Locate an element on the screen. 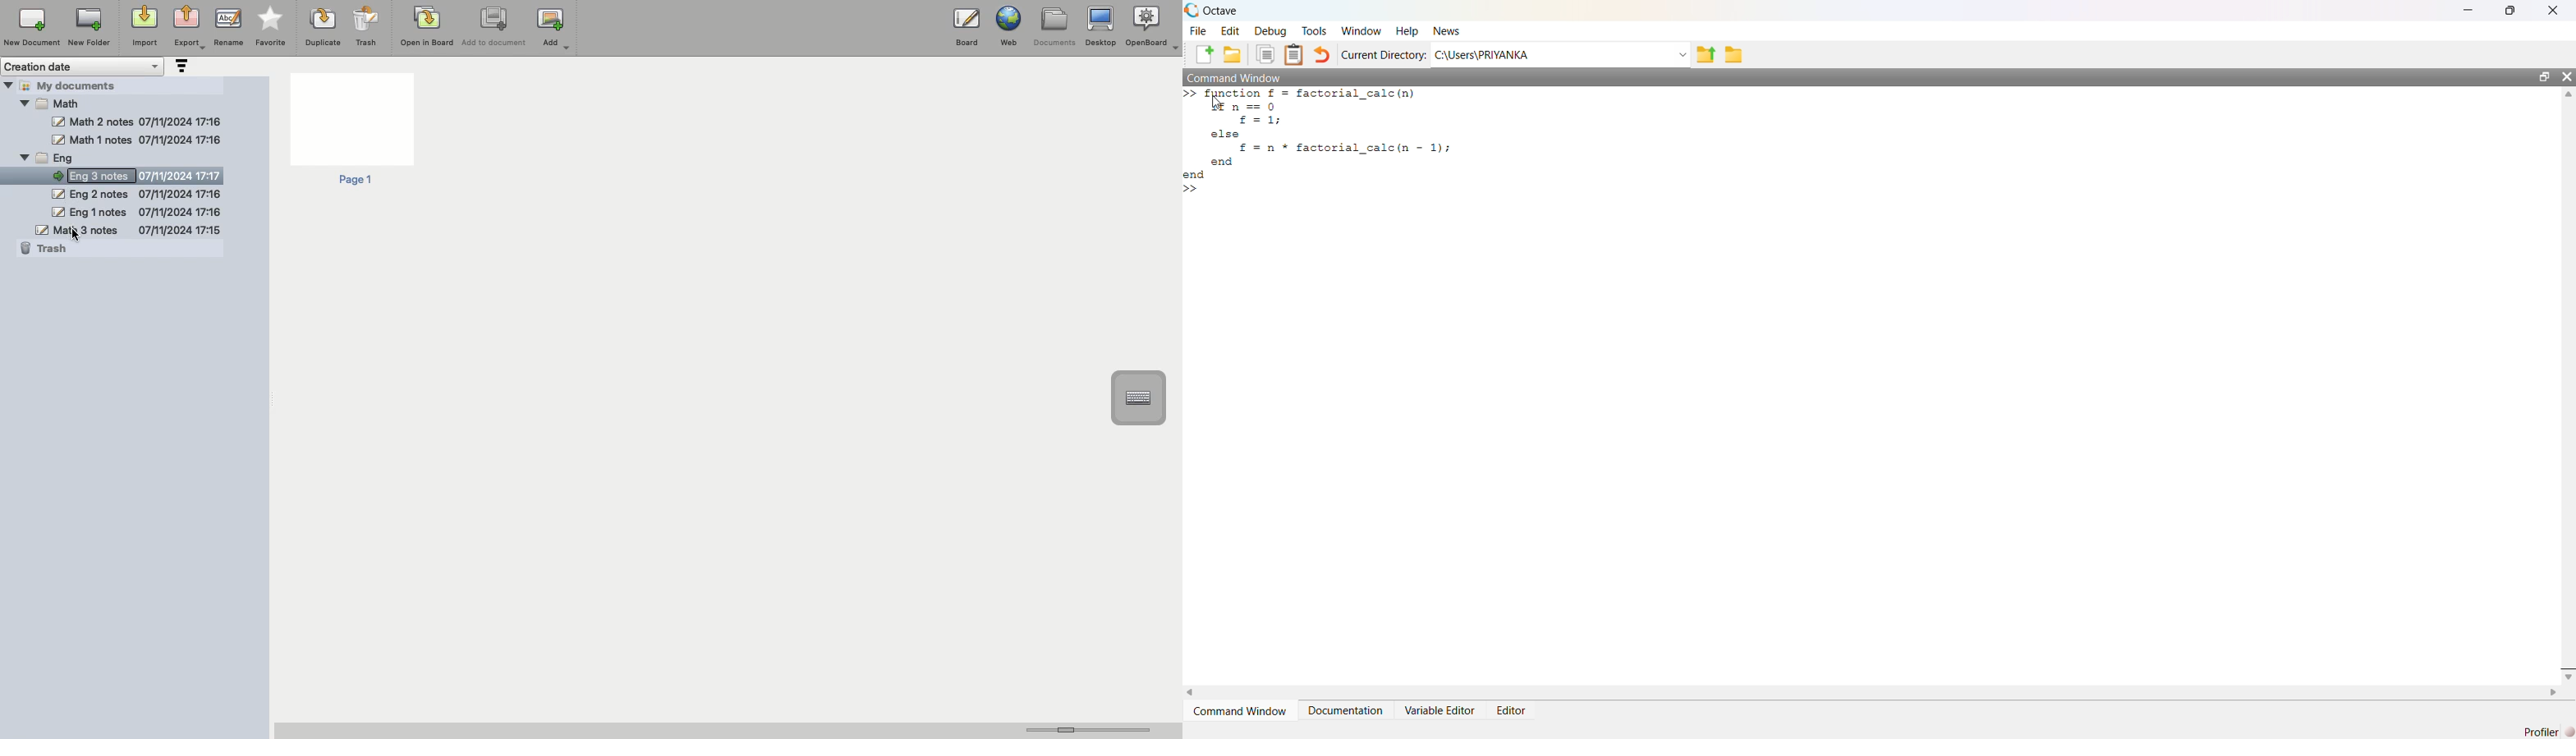 The height and width of the screenshot is (756, 2576). Math 2 notes is located at coordinates (138, 140).